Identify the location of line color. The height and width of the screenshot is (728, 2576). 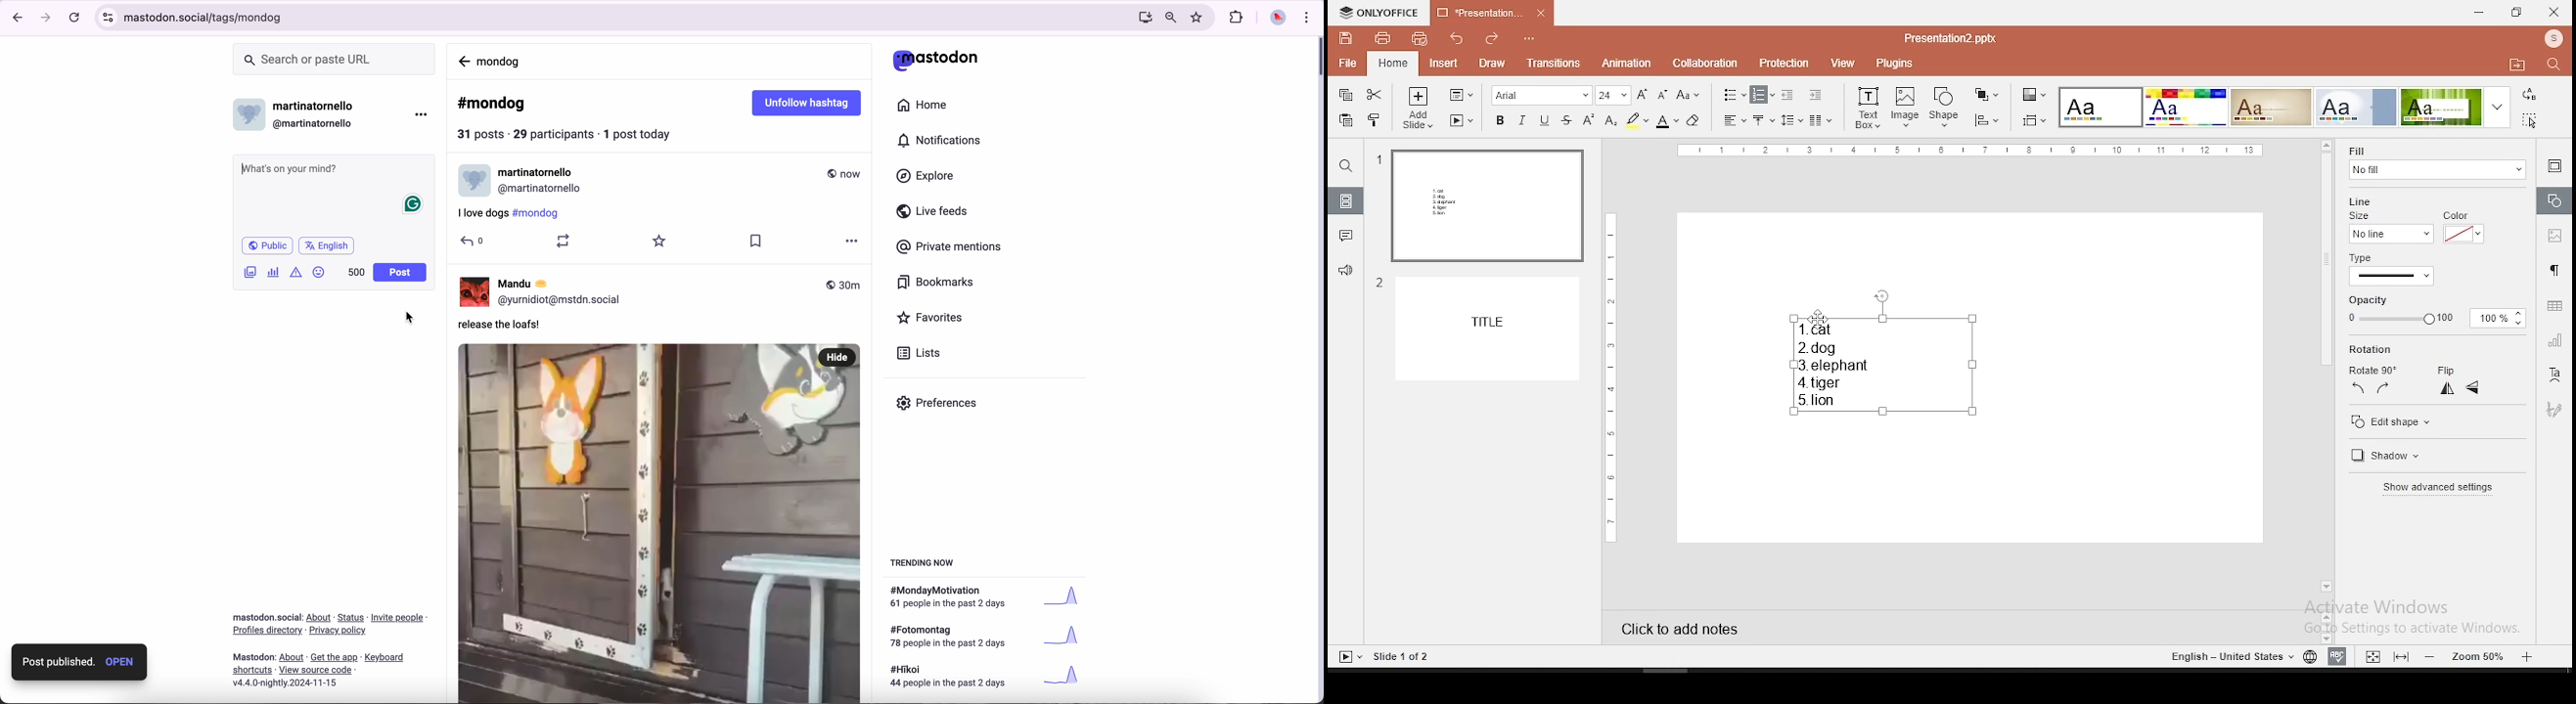
(2463, 228).